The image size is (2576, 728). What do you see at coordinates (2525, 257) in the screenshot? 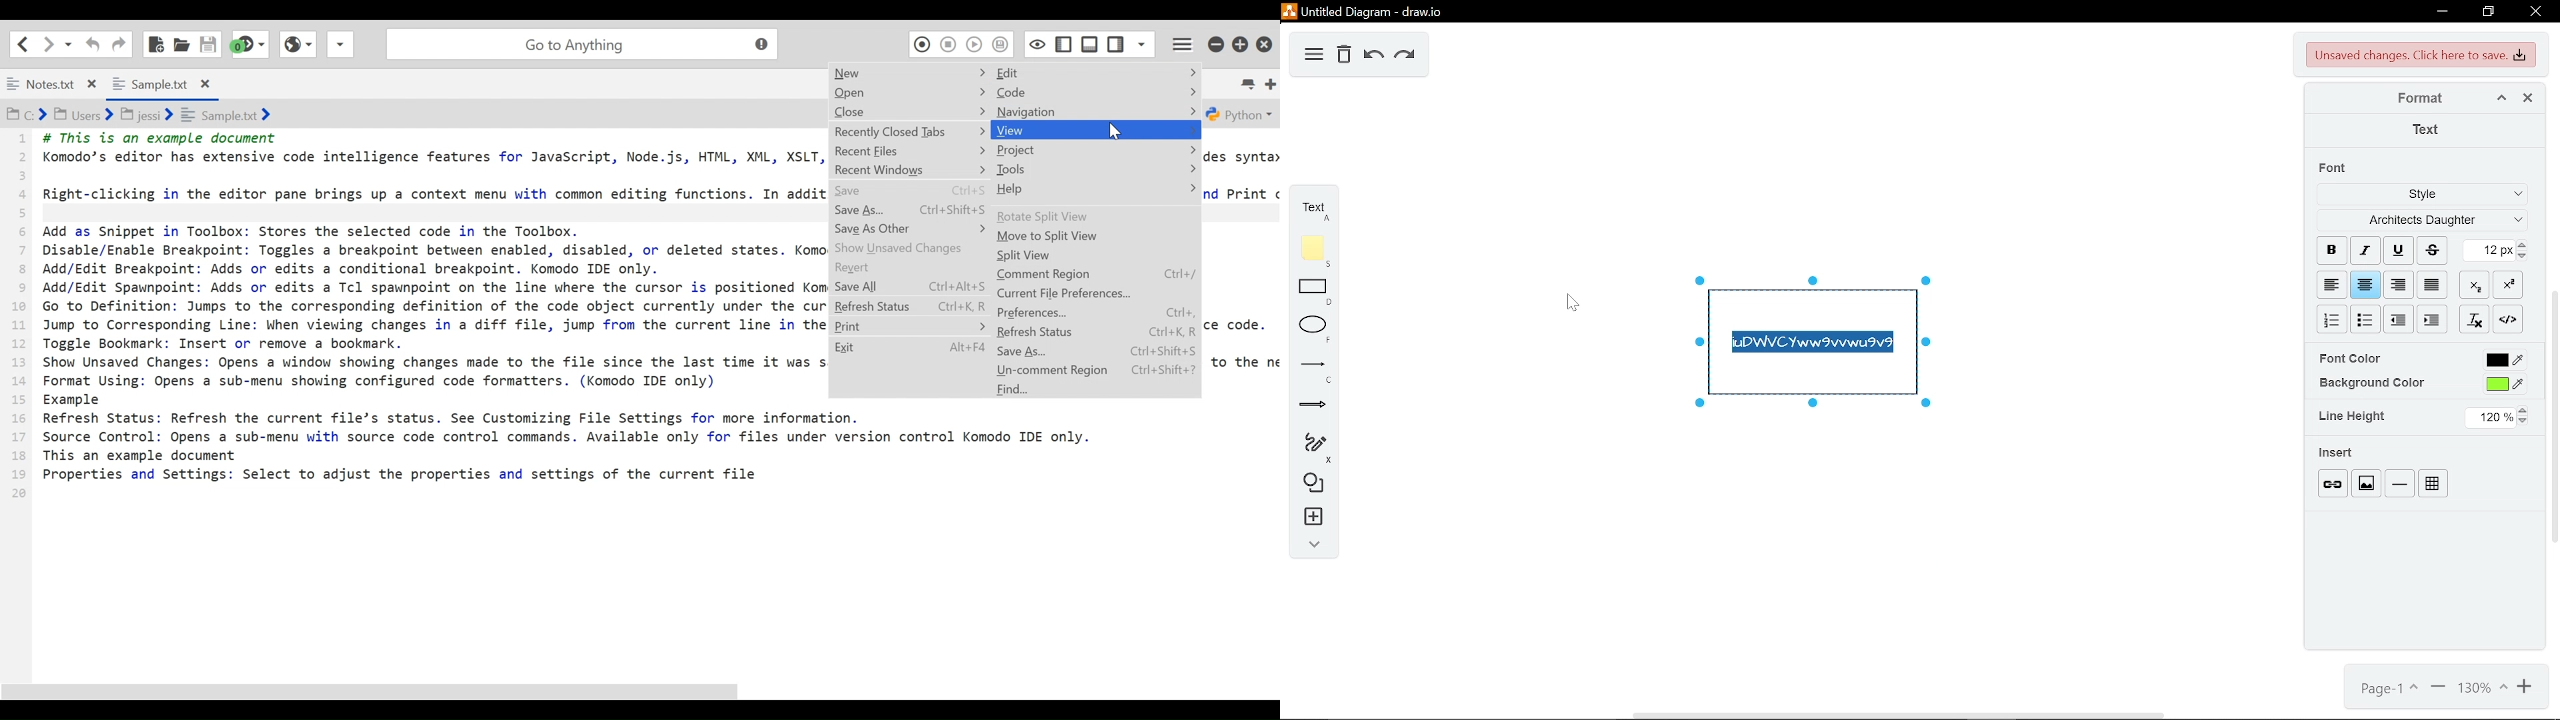
I see `decrease text size` at bounding box center [2525, 257].